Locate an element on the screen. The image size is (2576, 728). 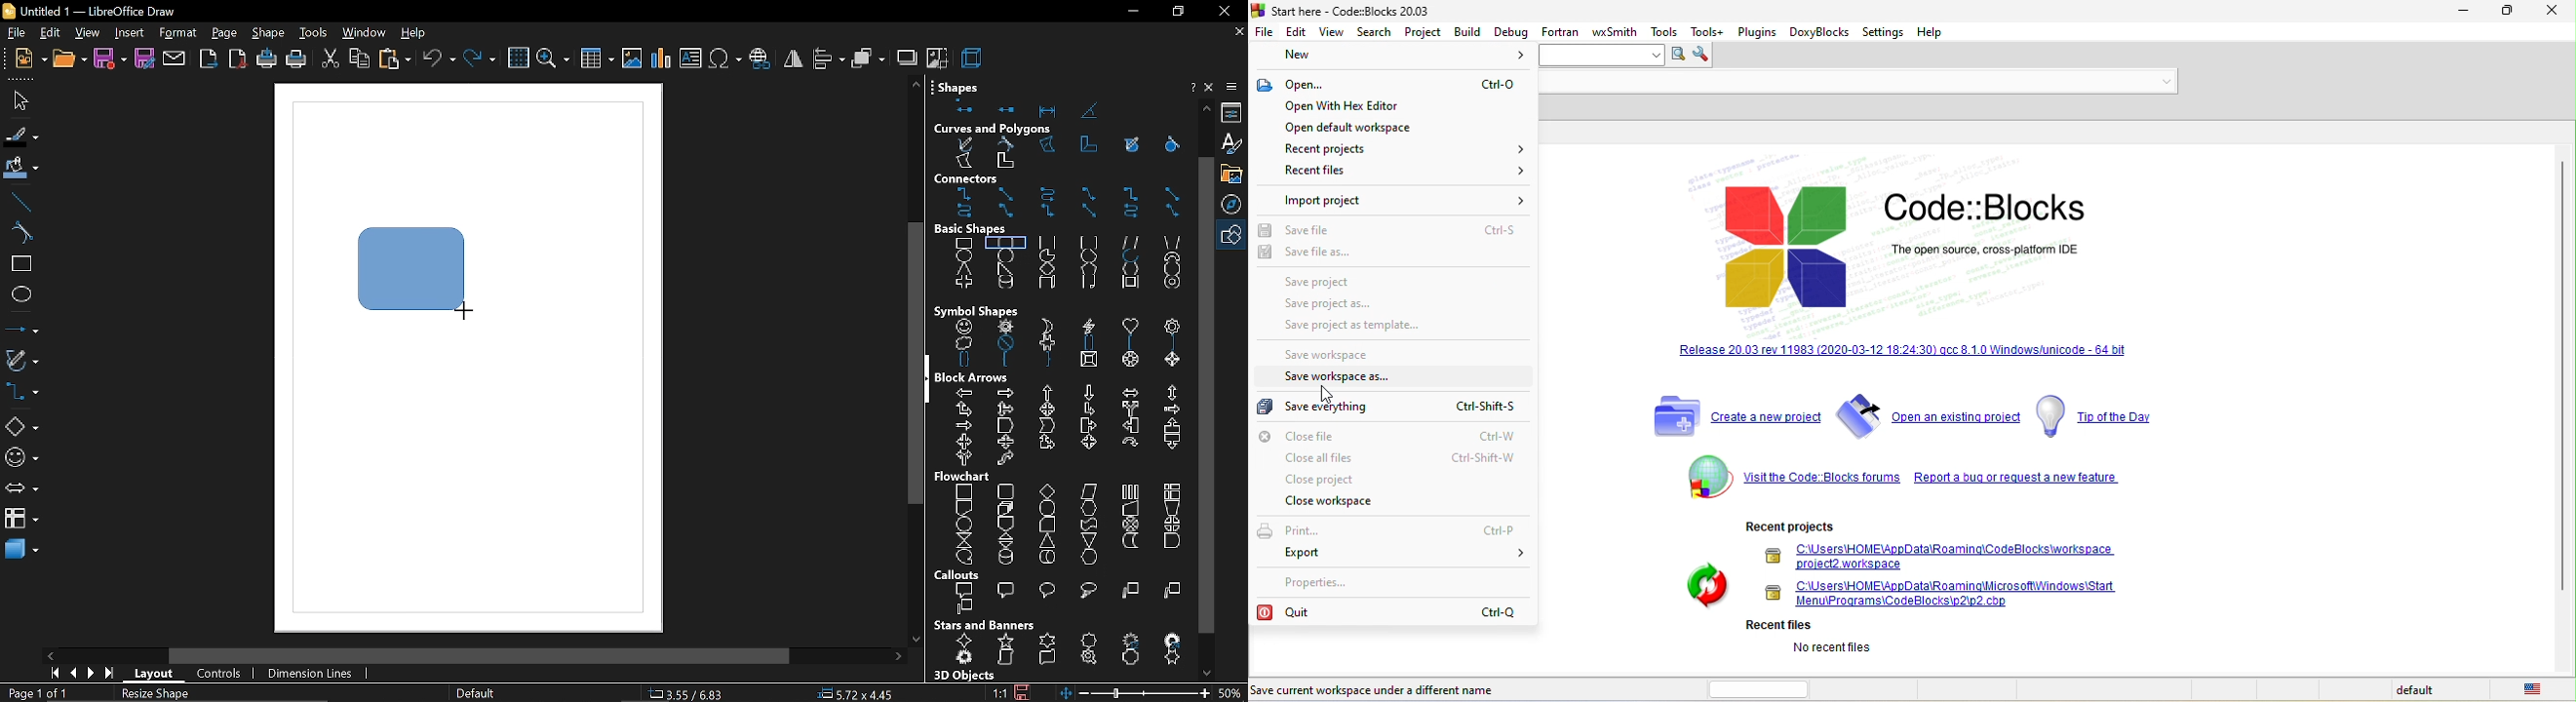
current page is located at coordinates (37, 693).